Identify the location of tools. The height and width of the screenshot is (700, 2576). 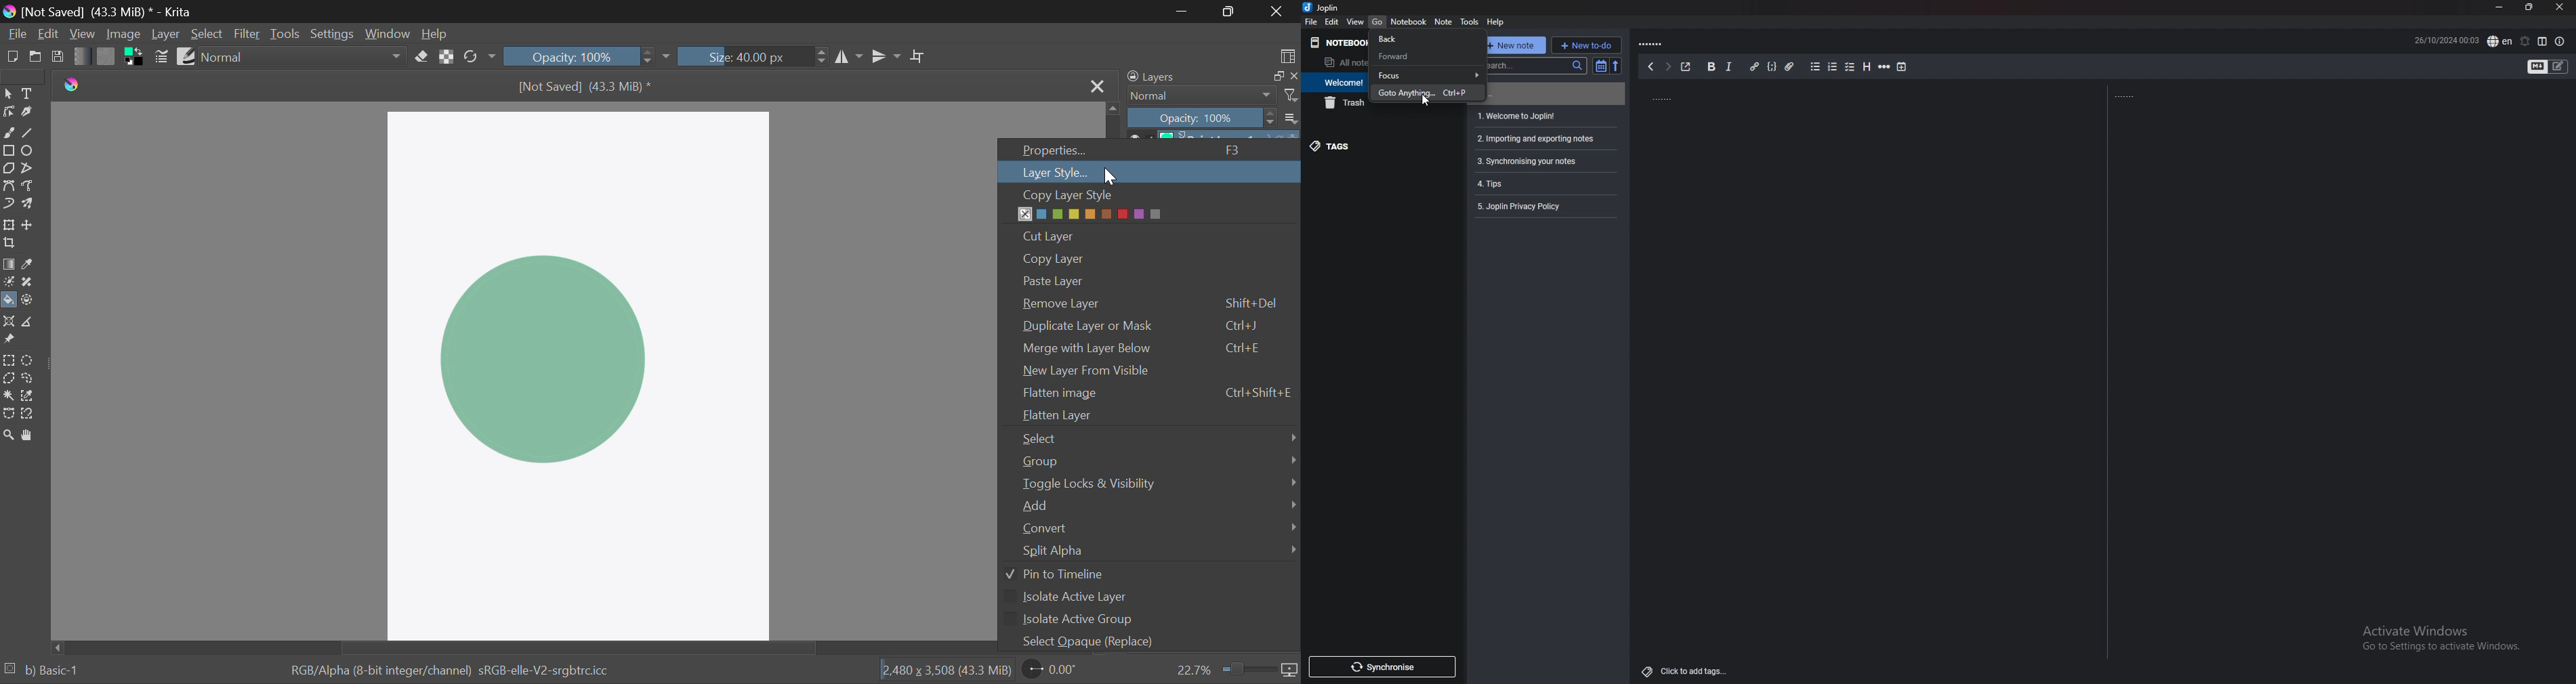
(1471, 21).